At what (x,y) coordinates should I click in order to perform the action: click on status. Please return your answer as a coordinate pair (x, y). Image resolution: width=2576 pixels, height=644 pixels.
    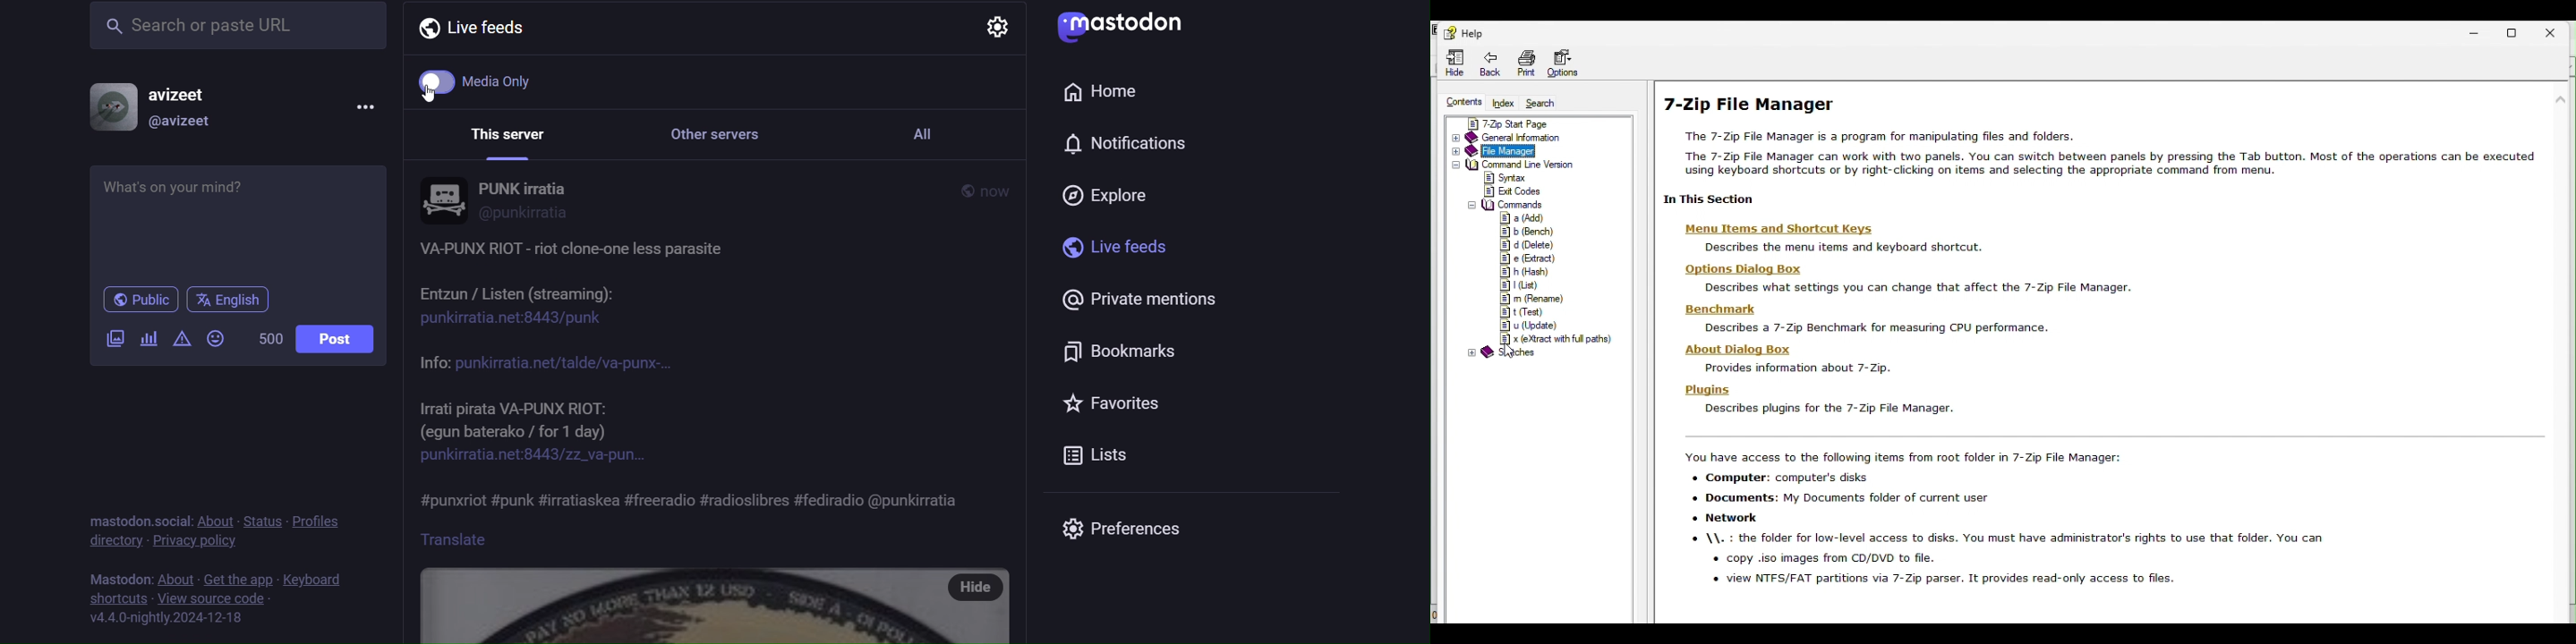
    Looking at the image, I should click on (259, 514).